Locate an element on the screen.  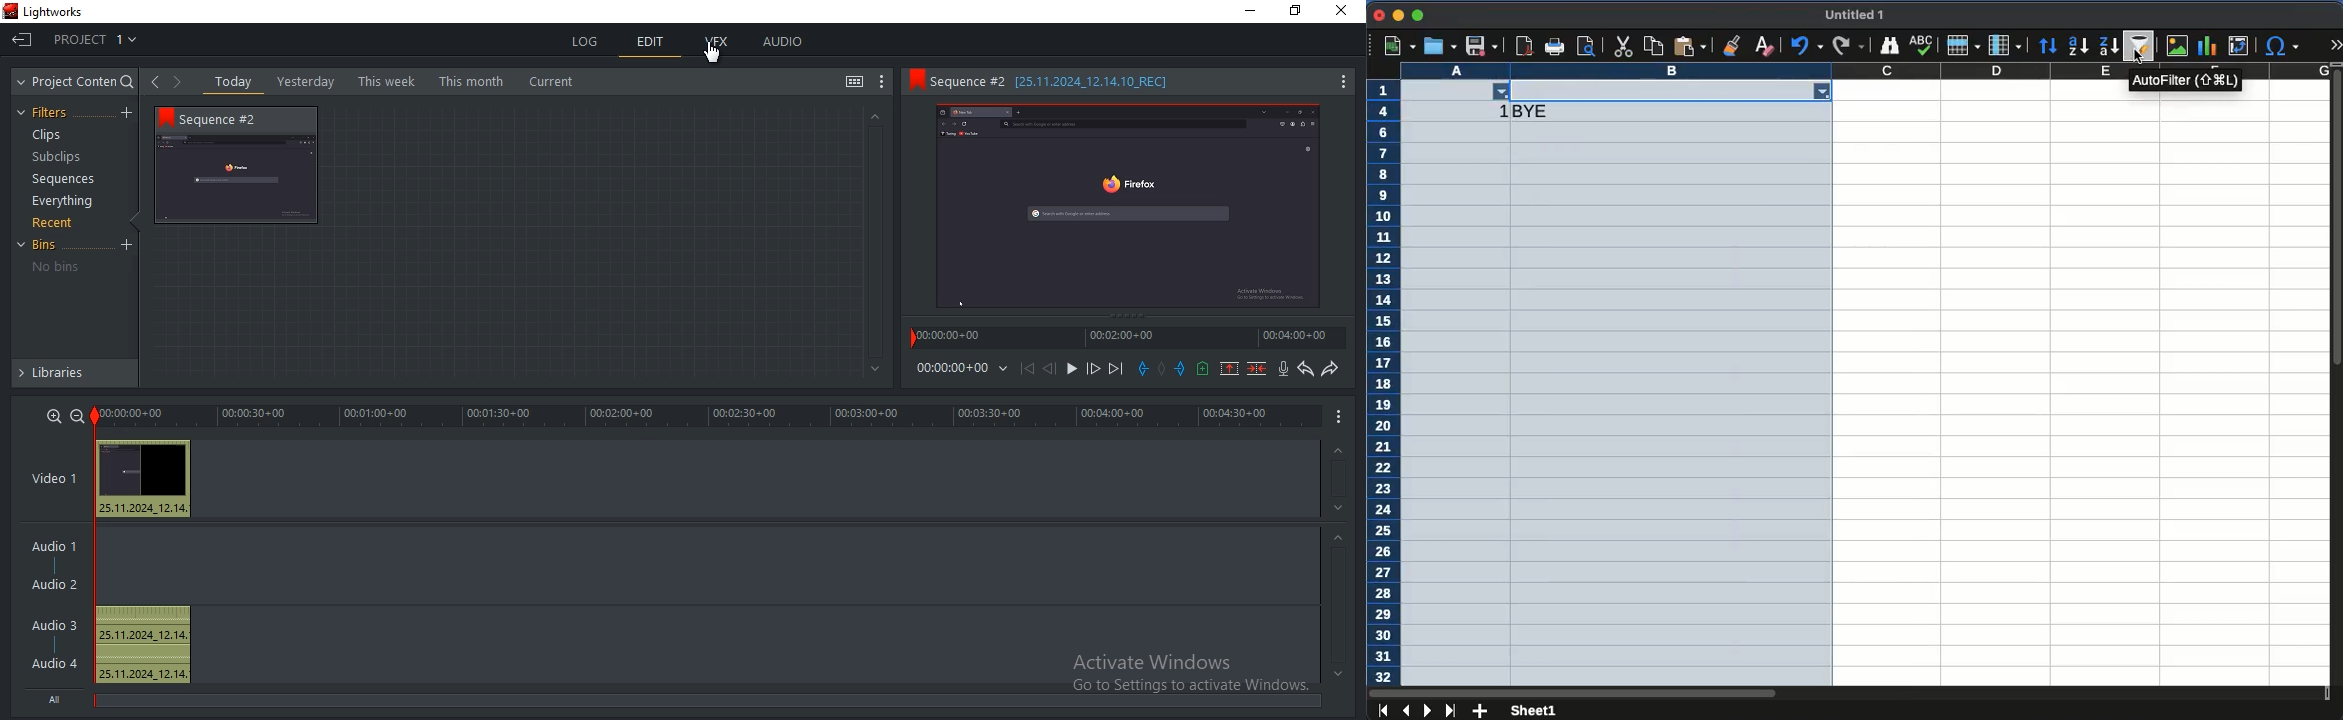
column is located at coordinates (1765, 70).